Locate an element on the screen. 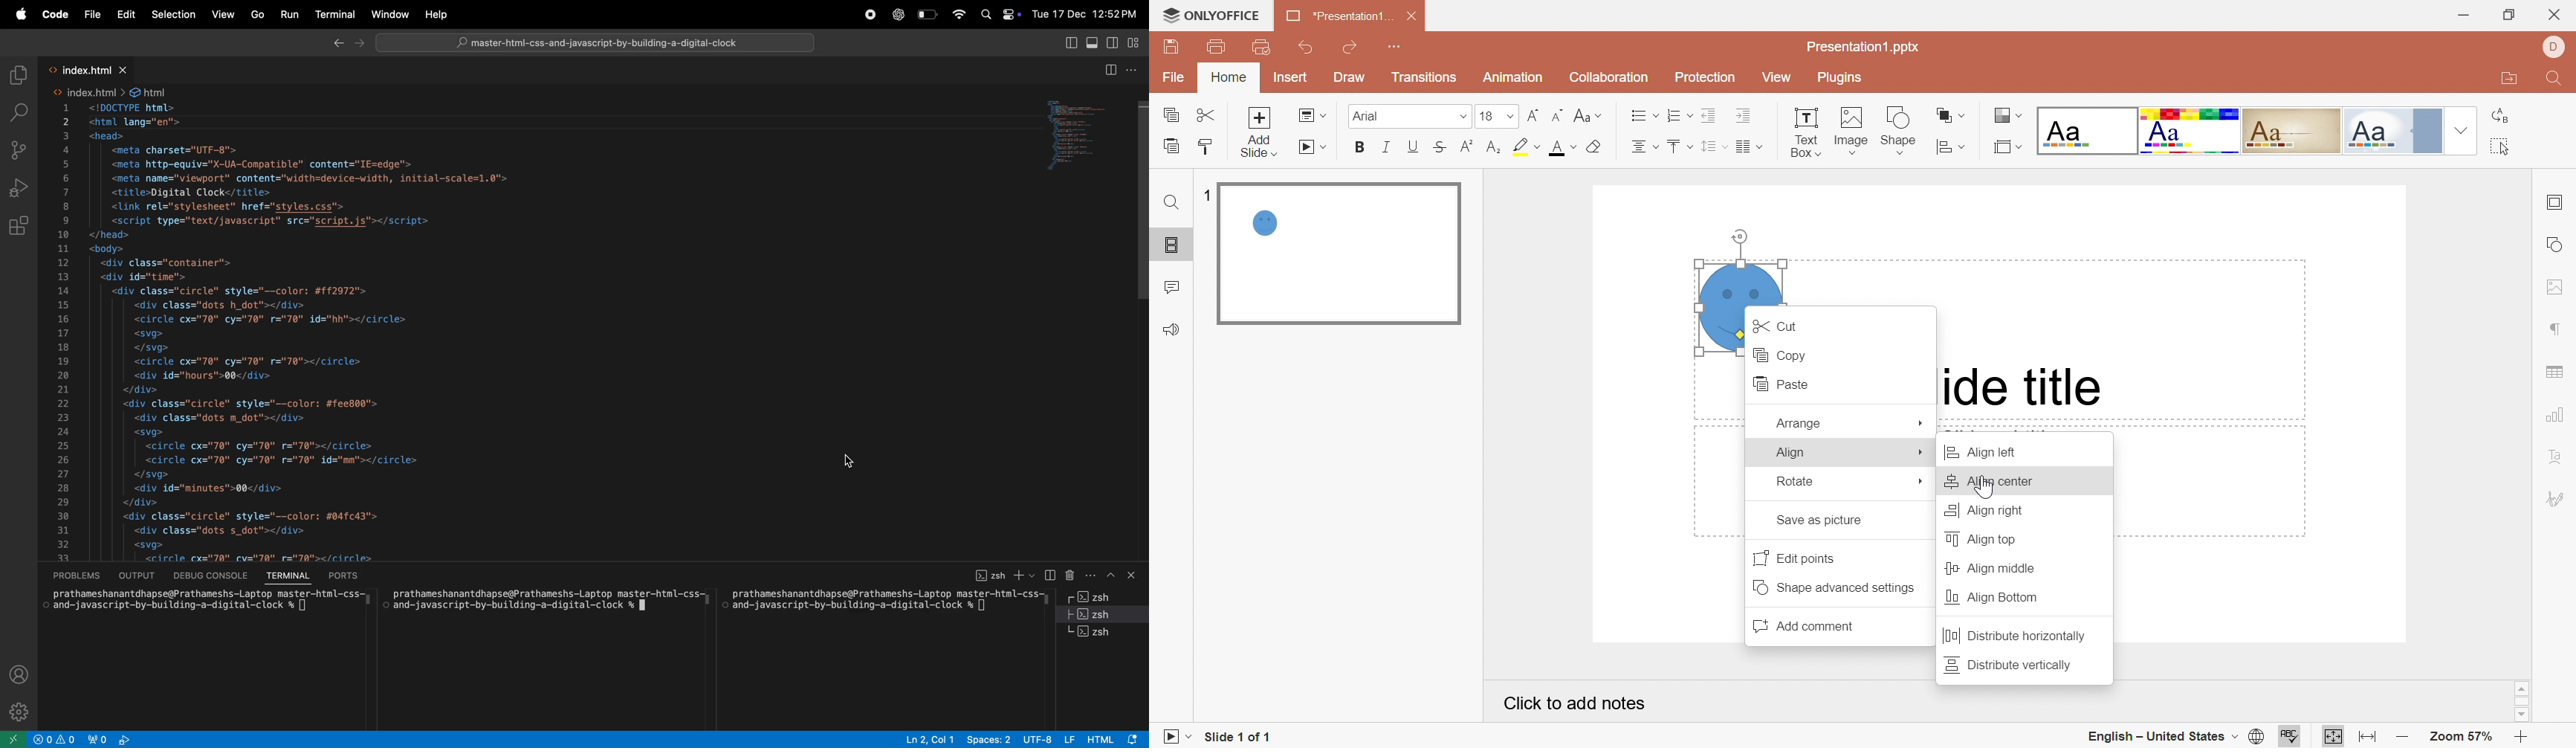  Shape is located at coordinates (1900, 129).